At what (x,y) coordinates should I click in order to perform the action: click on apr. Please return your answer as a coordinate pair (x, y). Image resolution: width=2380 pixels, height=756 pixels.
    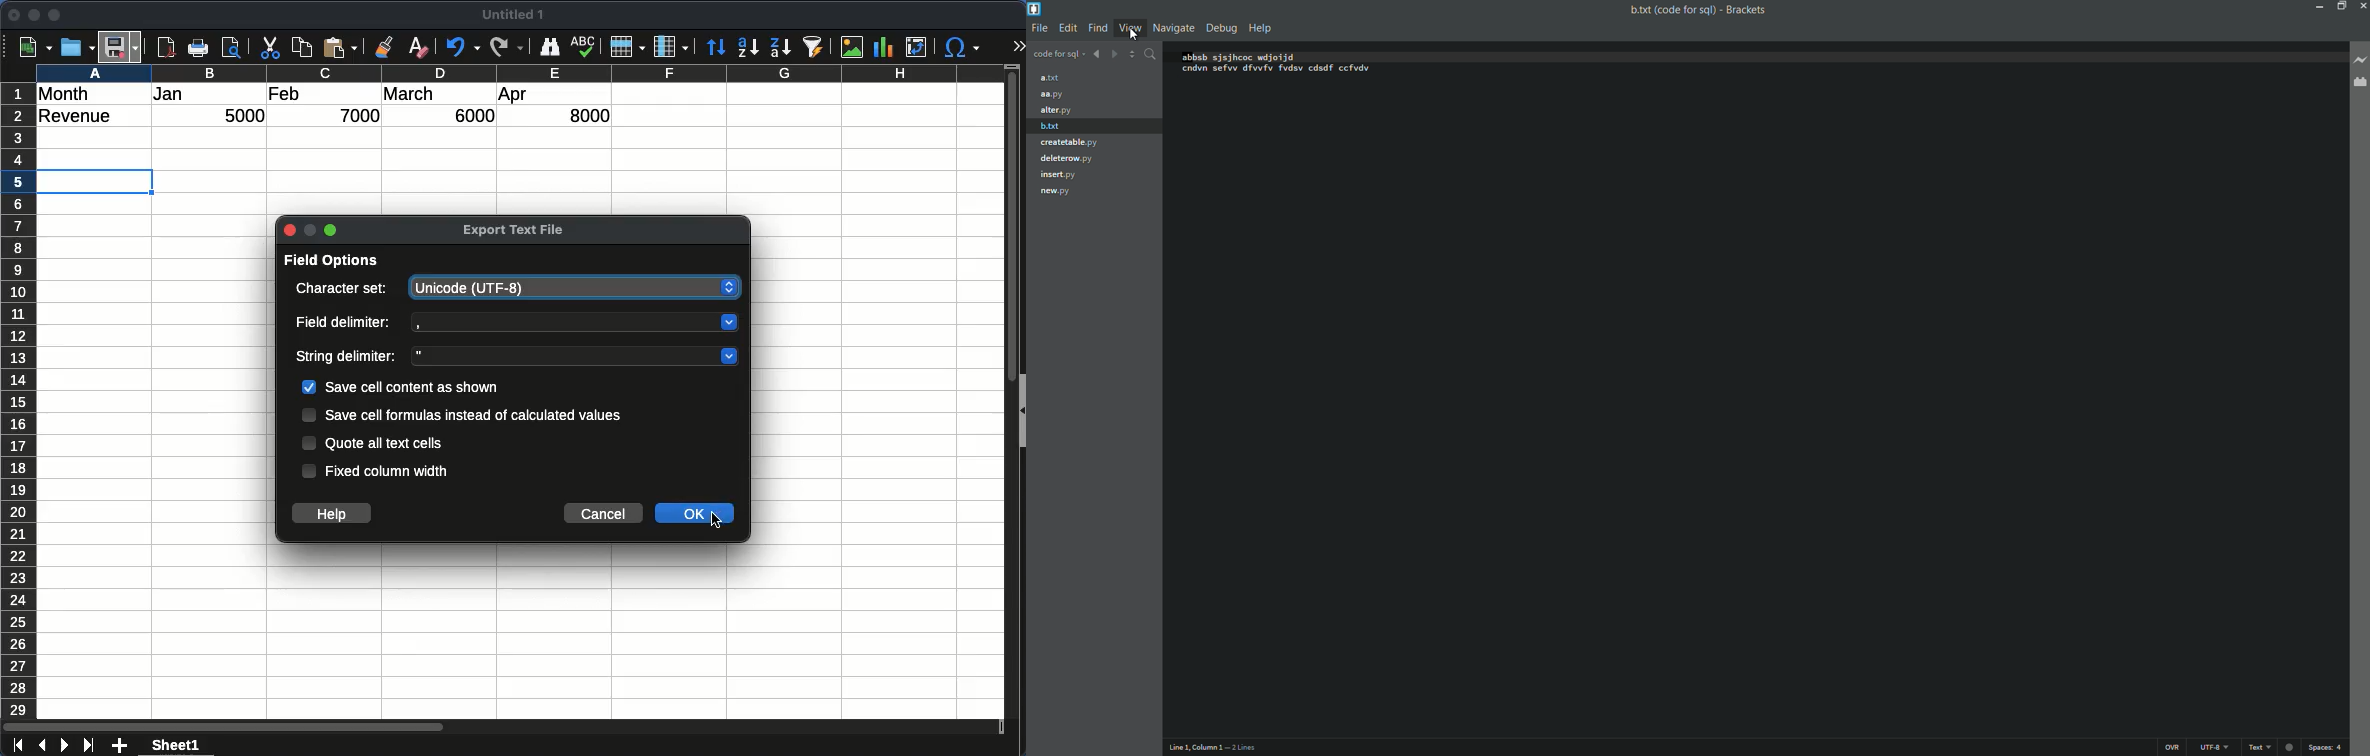
    Looking at the image, I should click on (514, 96).